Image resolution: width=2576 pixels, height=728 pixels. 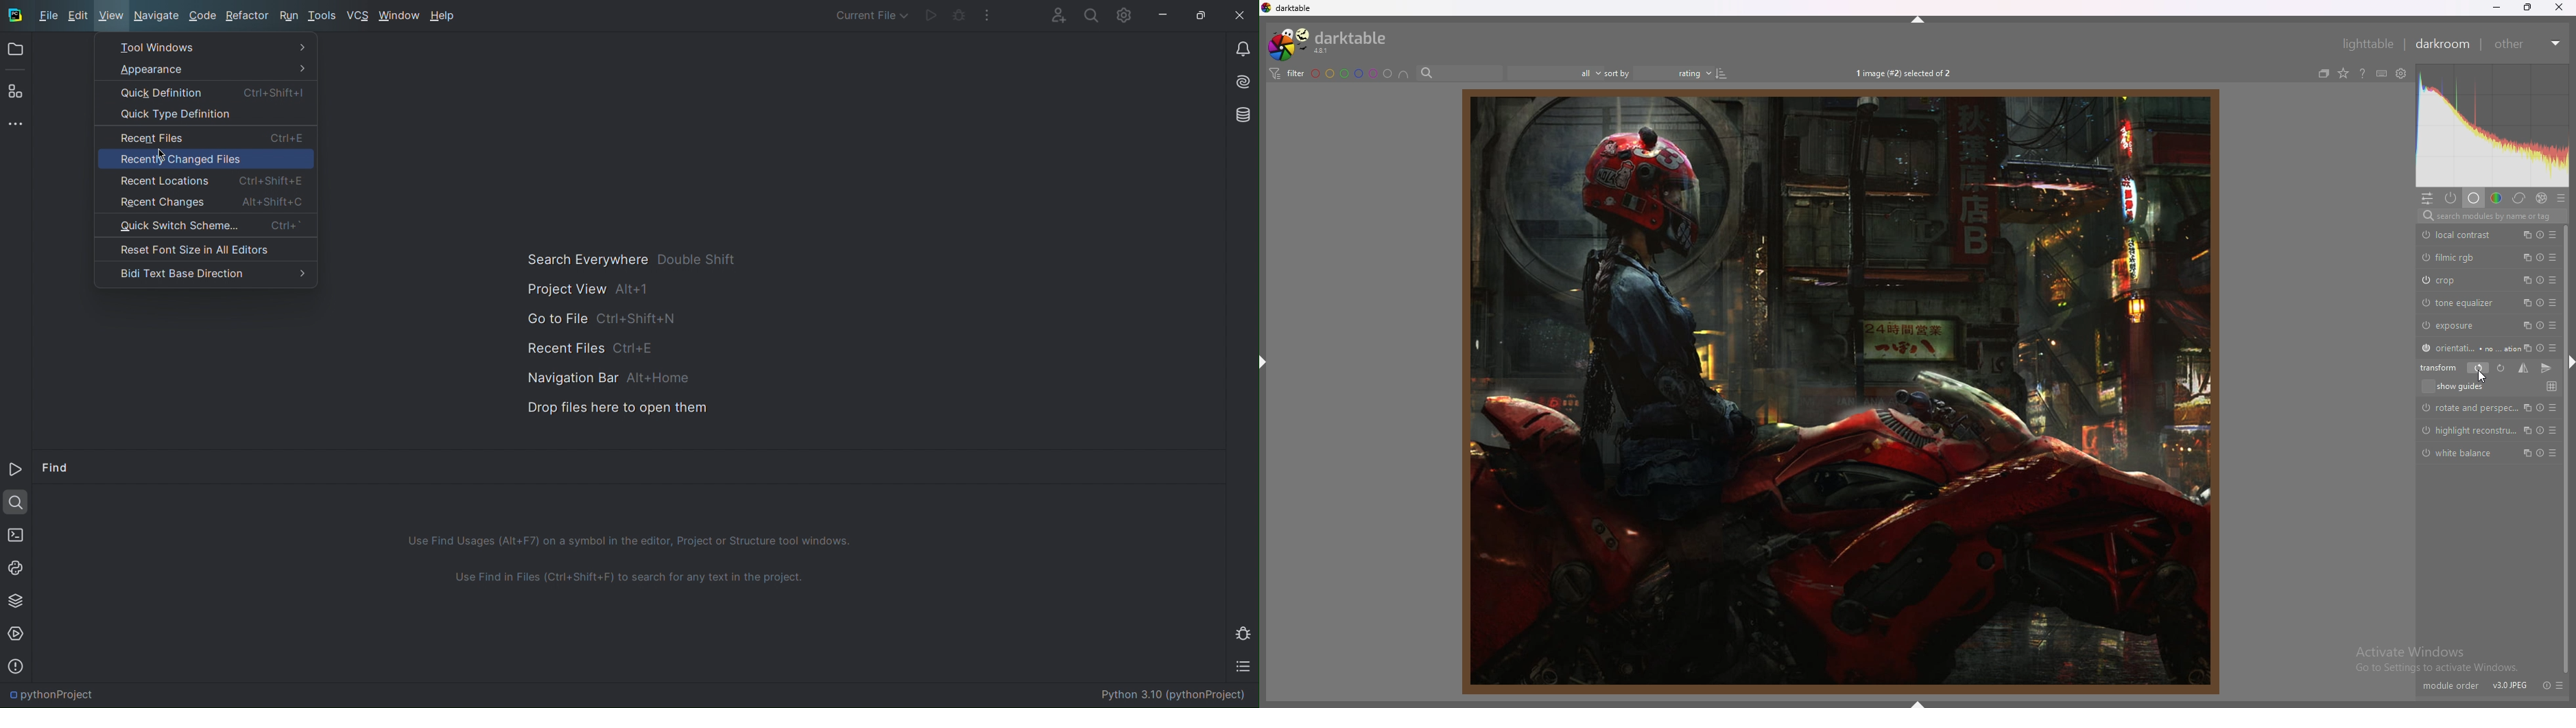 I want to click on multiple instances action, so click(x=2526, y=429).